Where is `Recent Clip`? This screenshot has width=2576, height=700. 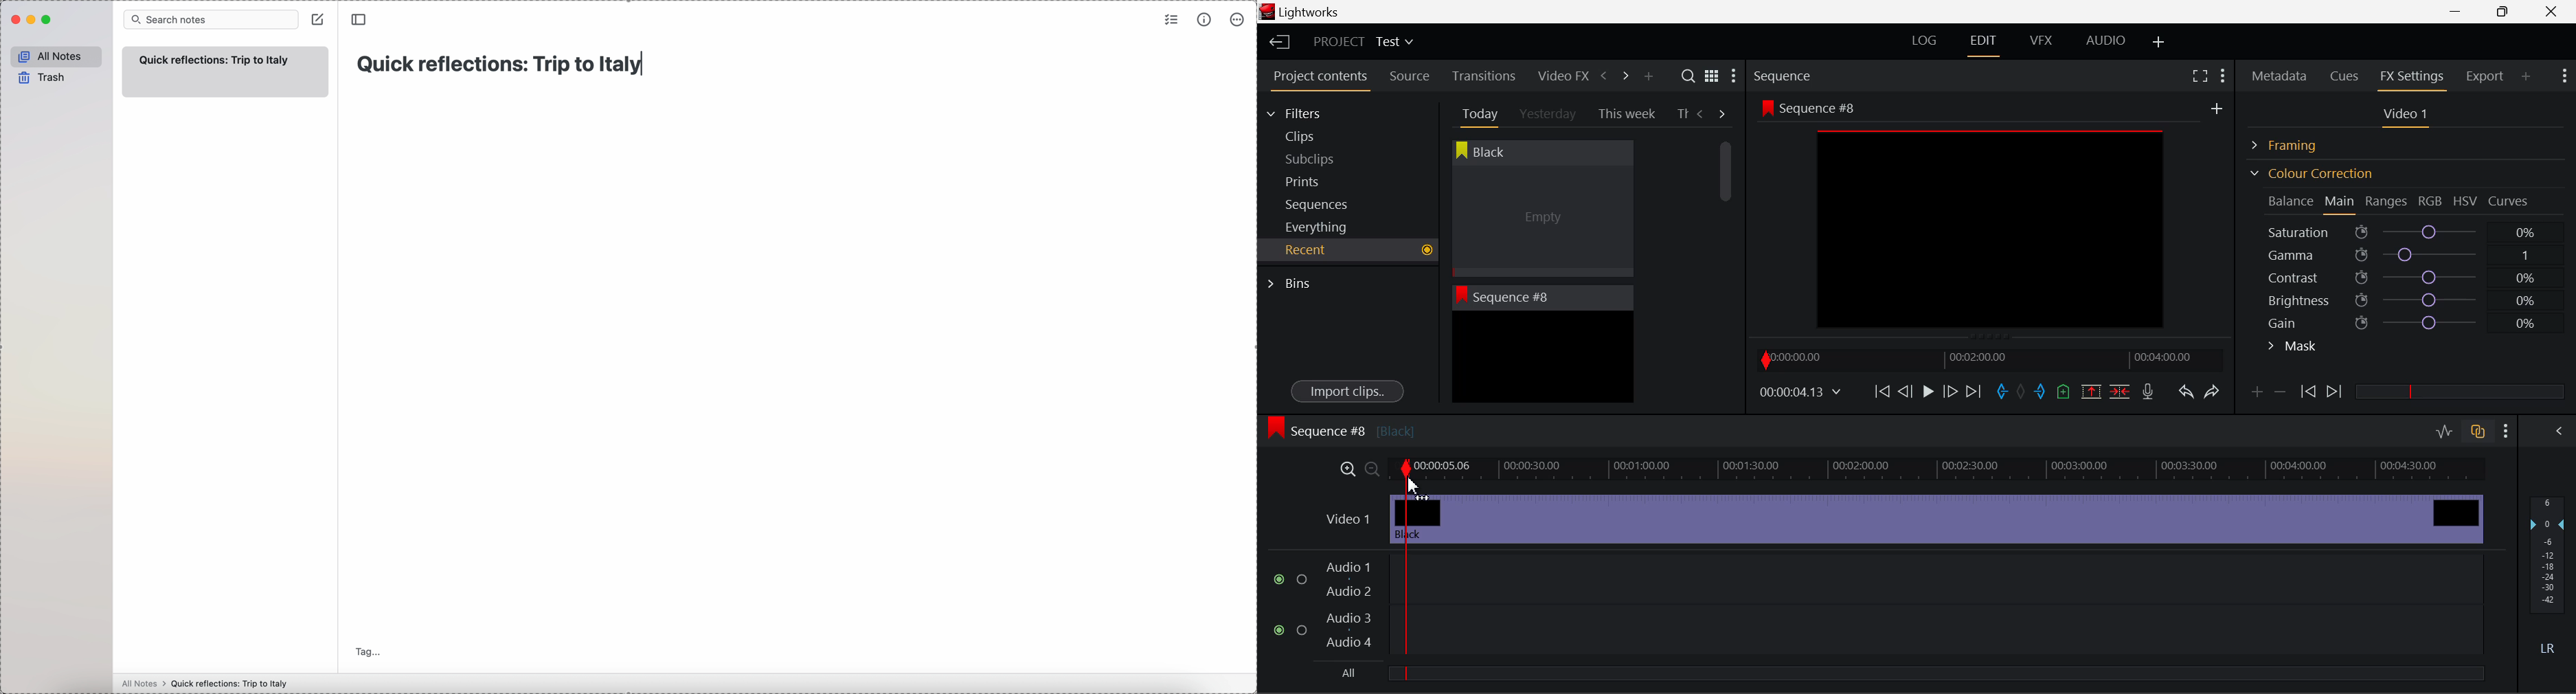 Recent Clip is located at coordinates (1542, 359).